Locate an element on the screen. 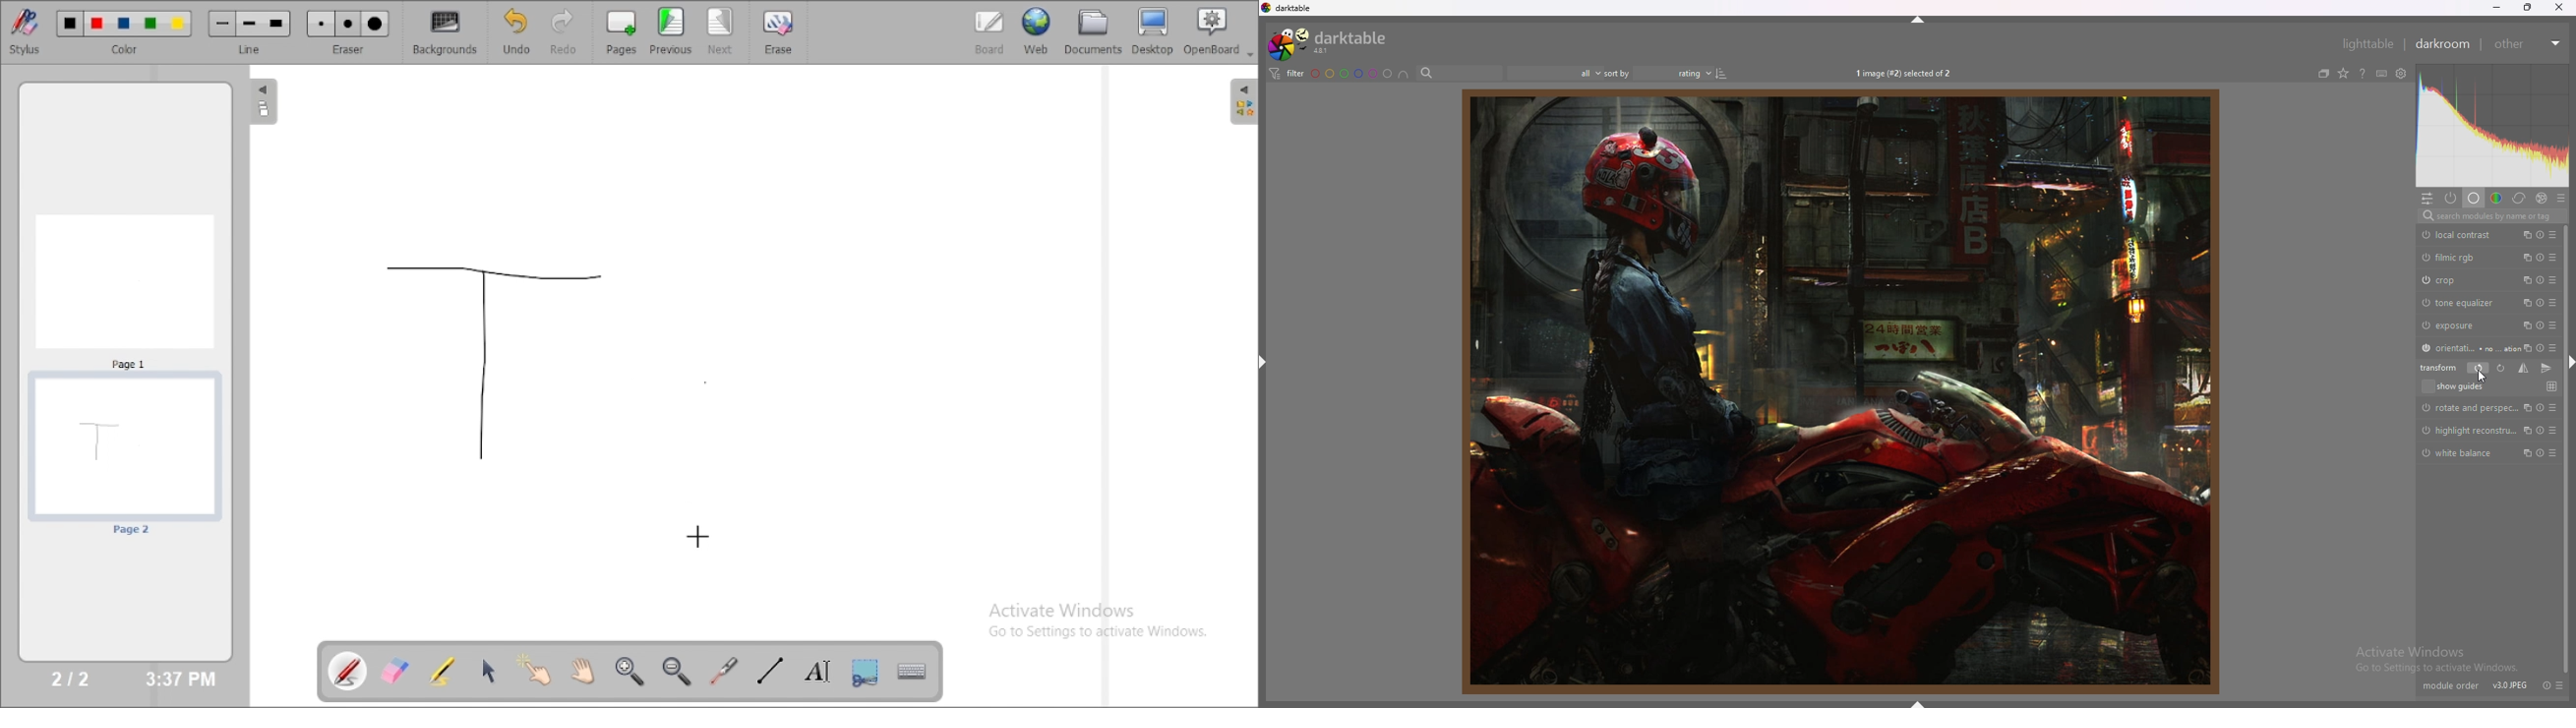 The height and width of the screenshot is (728, 2576). presets is located at coordinates (2557, 235).